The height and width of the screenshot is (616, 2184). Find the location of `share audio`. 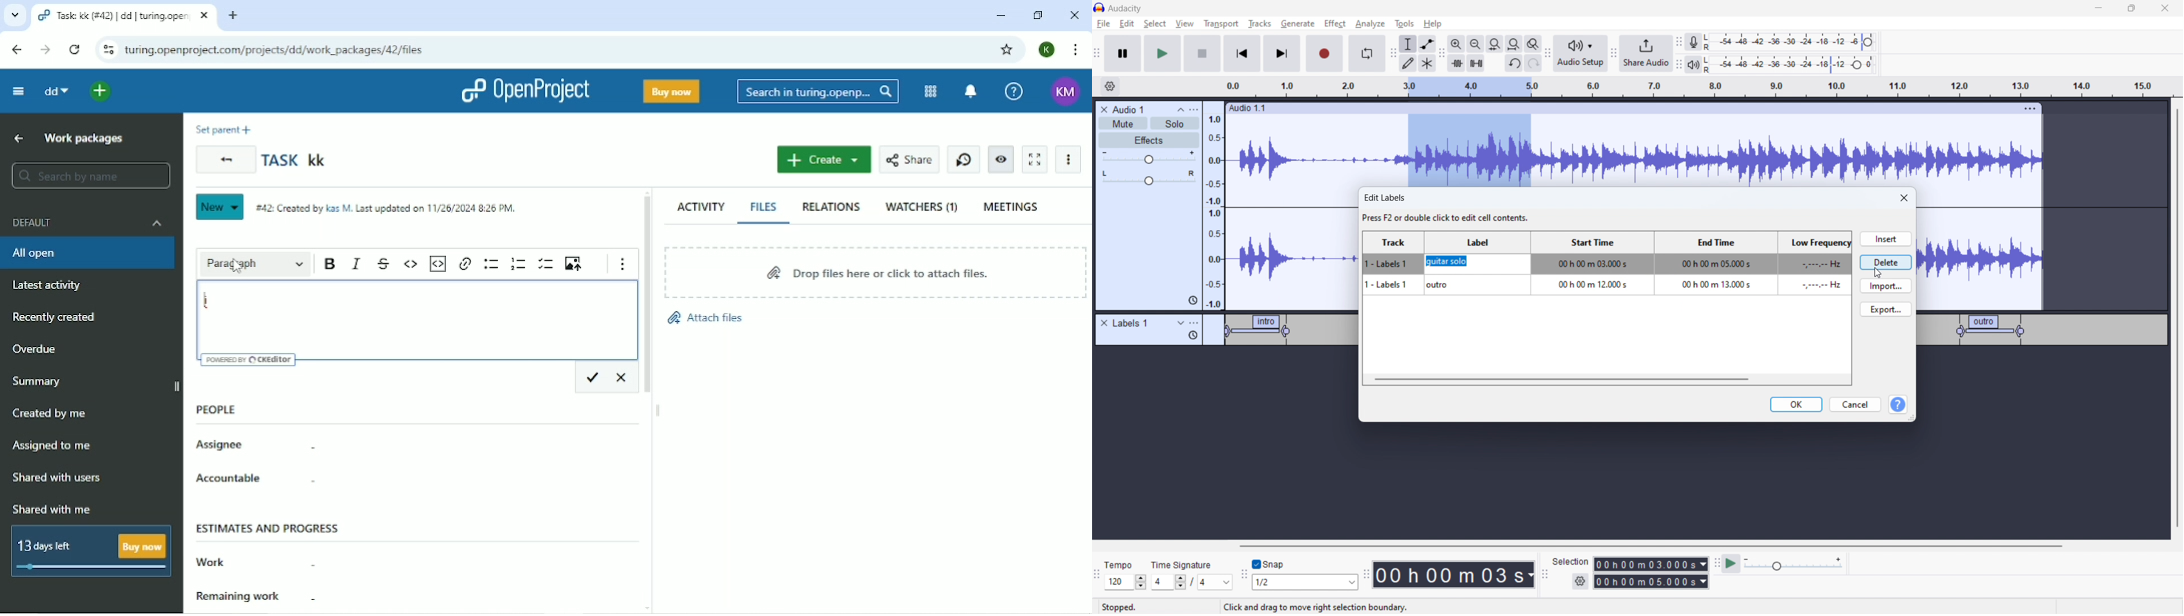

share audio is located at coordinates (1645, 53).